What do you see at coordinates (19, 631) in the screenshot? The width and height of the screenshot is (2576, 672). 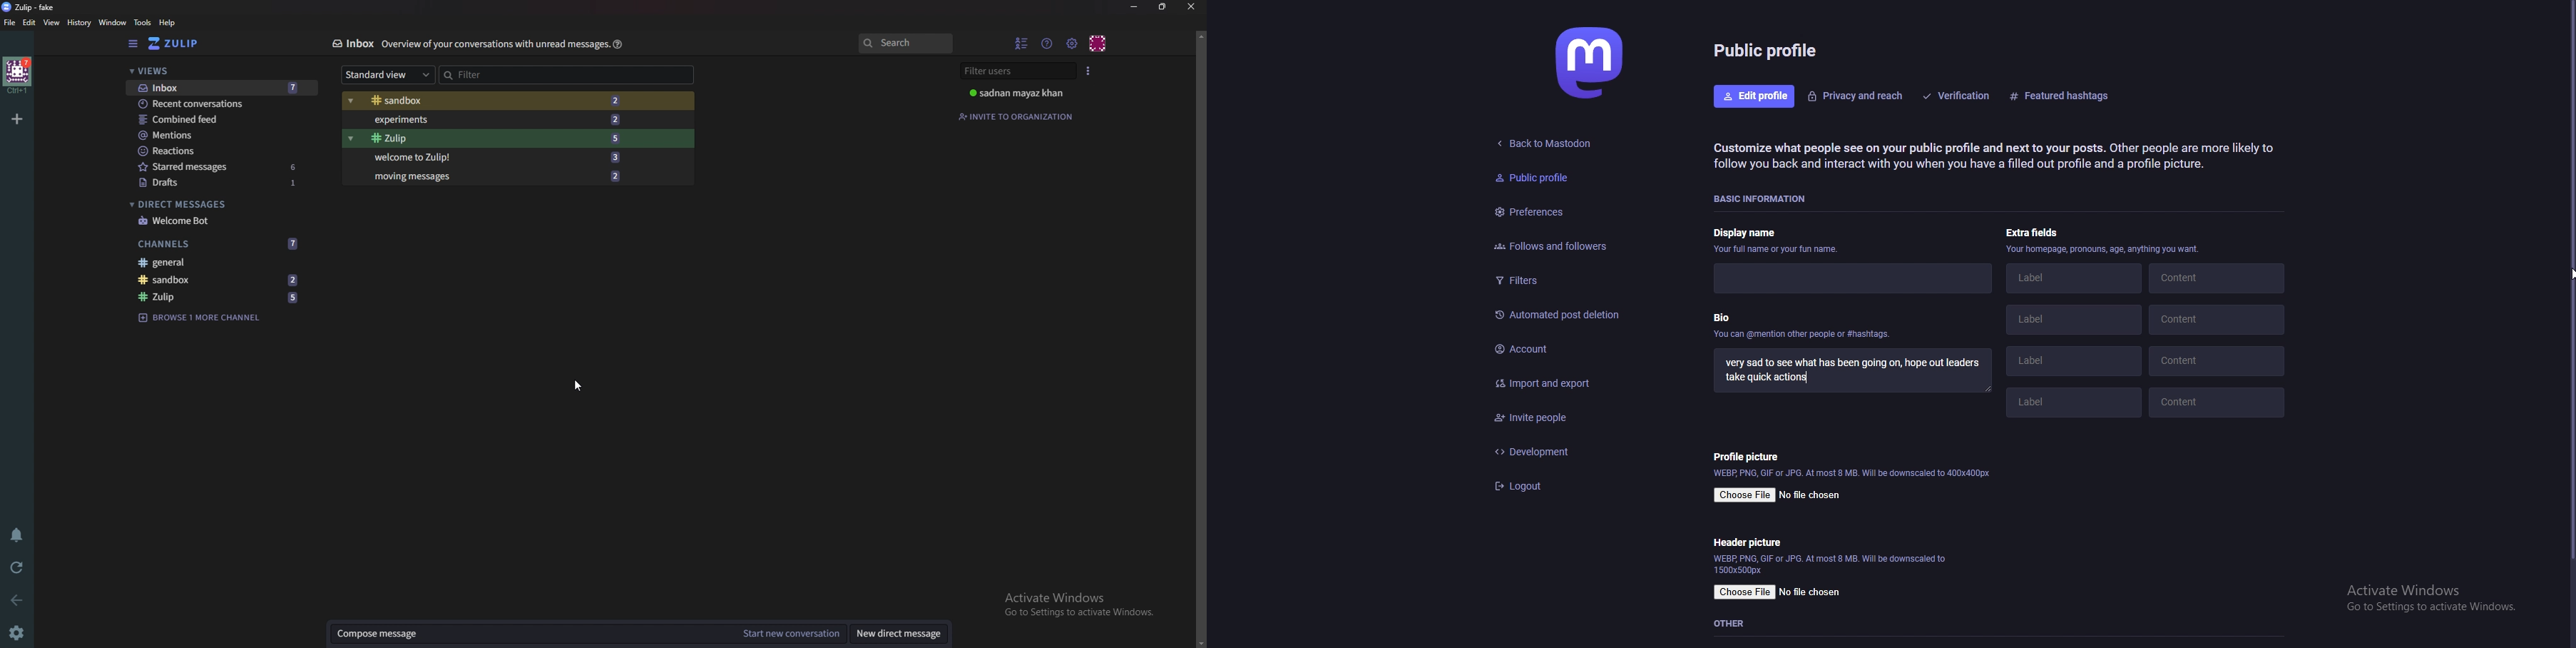 I see `Settings` at bounding box center [19, 631].